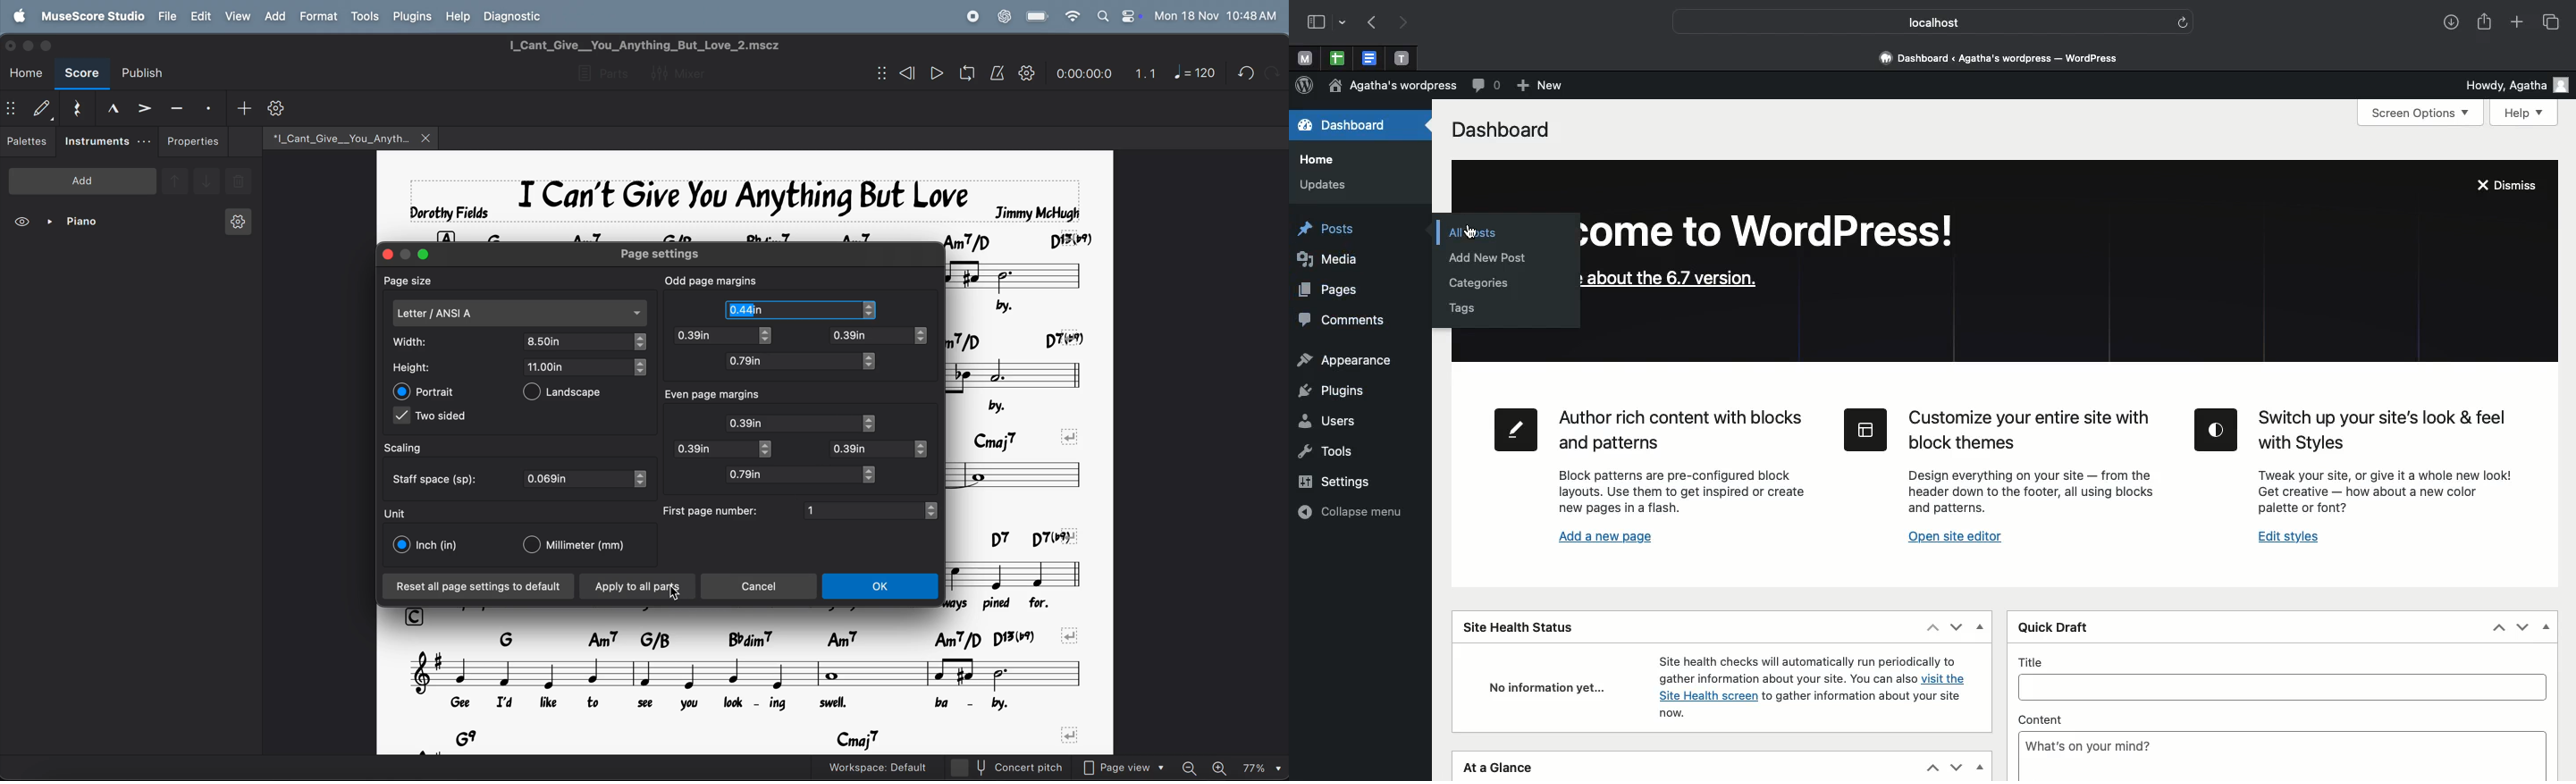 The width and height of the screenshot is (2576, 784). What do you see at coordinates (923, 450) in the screenshot?
I see `toggle` at bounding box center [923, 450].